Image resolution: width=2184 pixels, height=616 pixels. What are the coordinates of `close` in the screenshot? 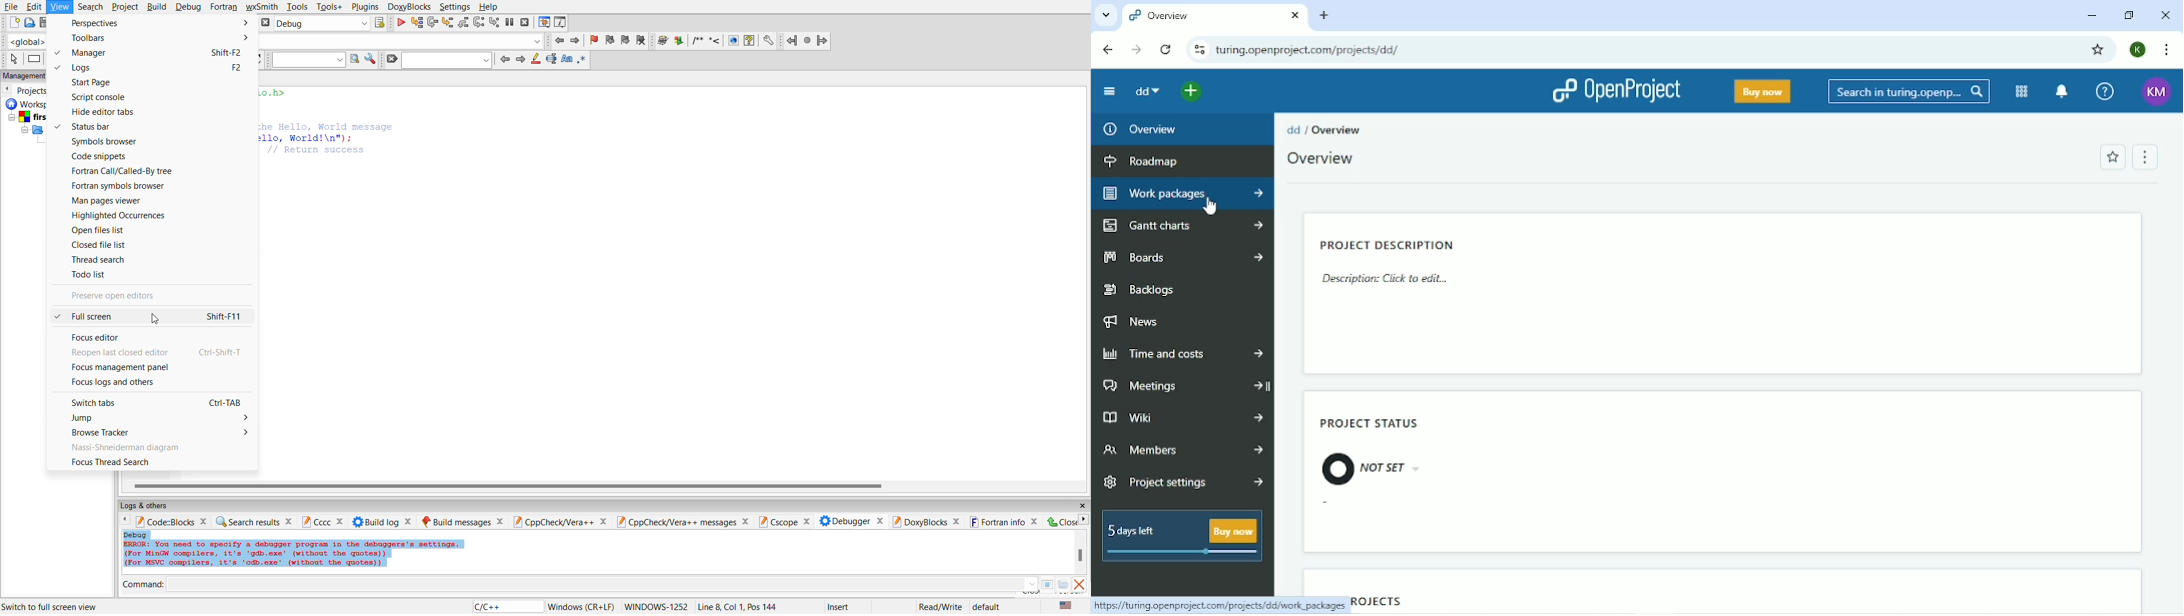 It's located at (1081, 506).